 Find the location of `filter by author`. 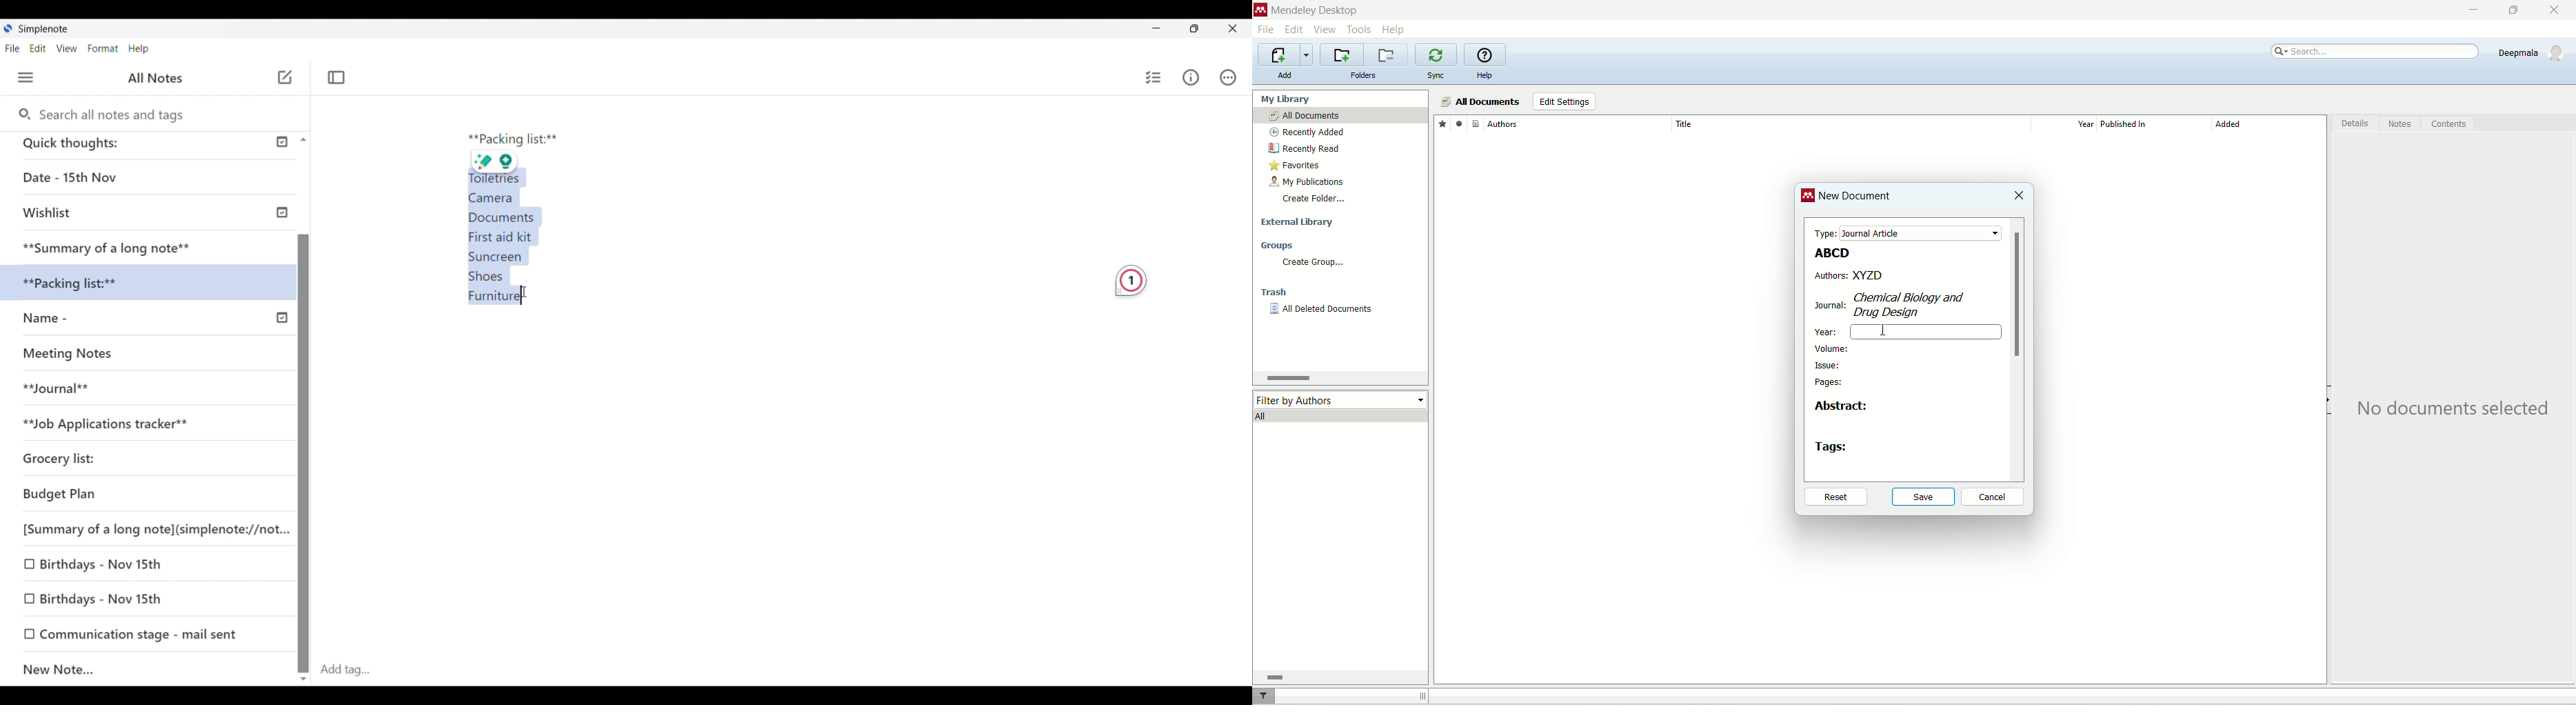

filter by author is located at coordinates (1342, 399).